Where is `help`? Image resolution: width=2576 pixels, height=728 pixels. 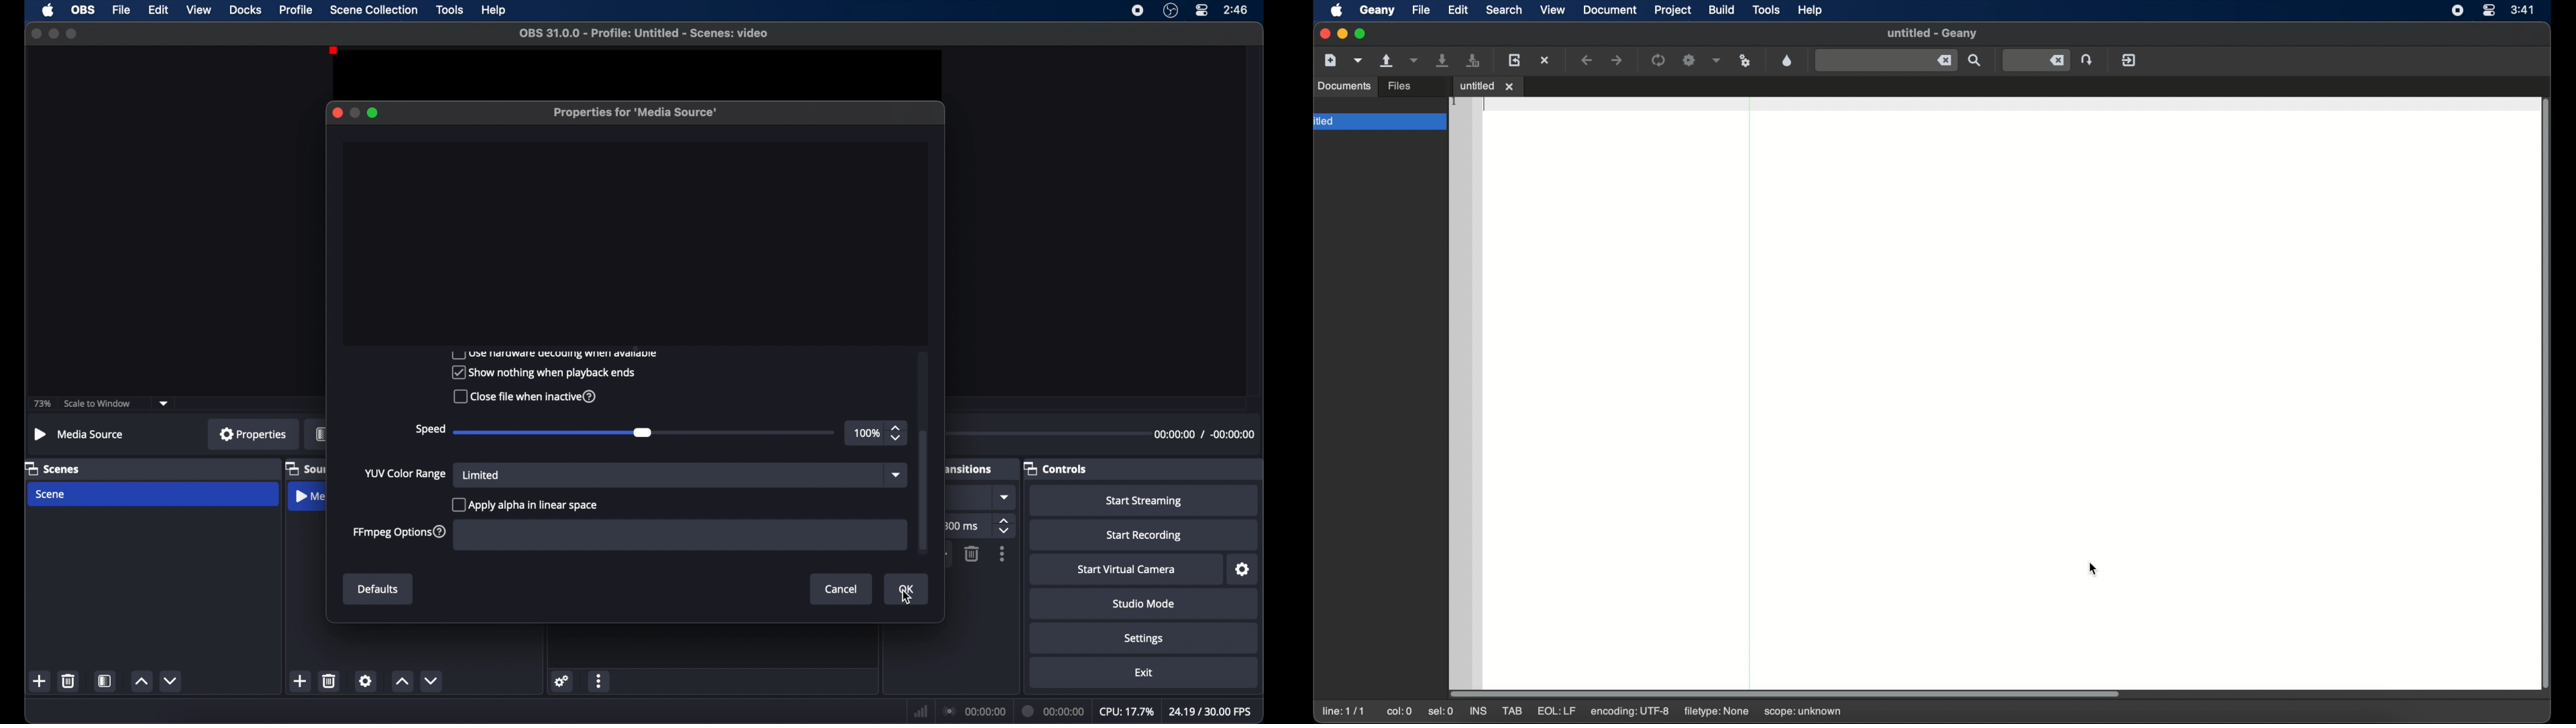 help is located at coordinates (494, 11).